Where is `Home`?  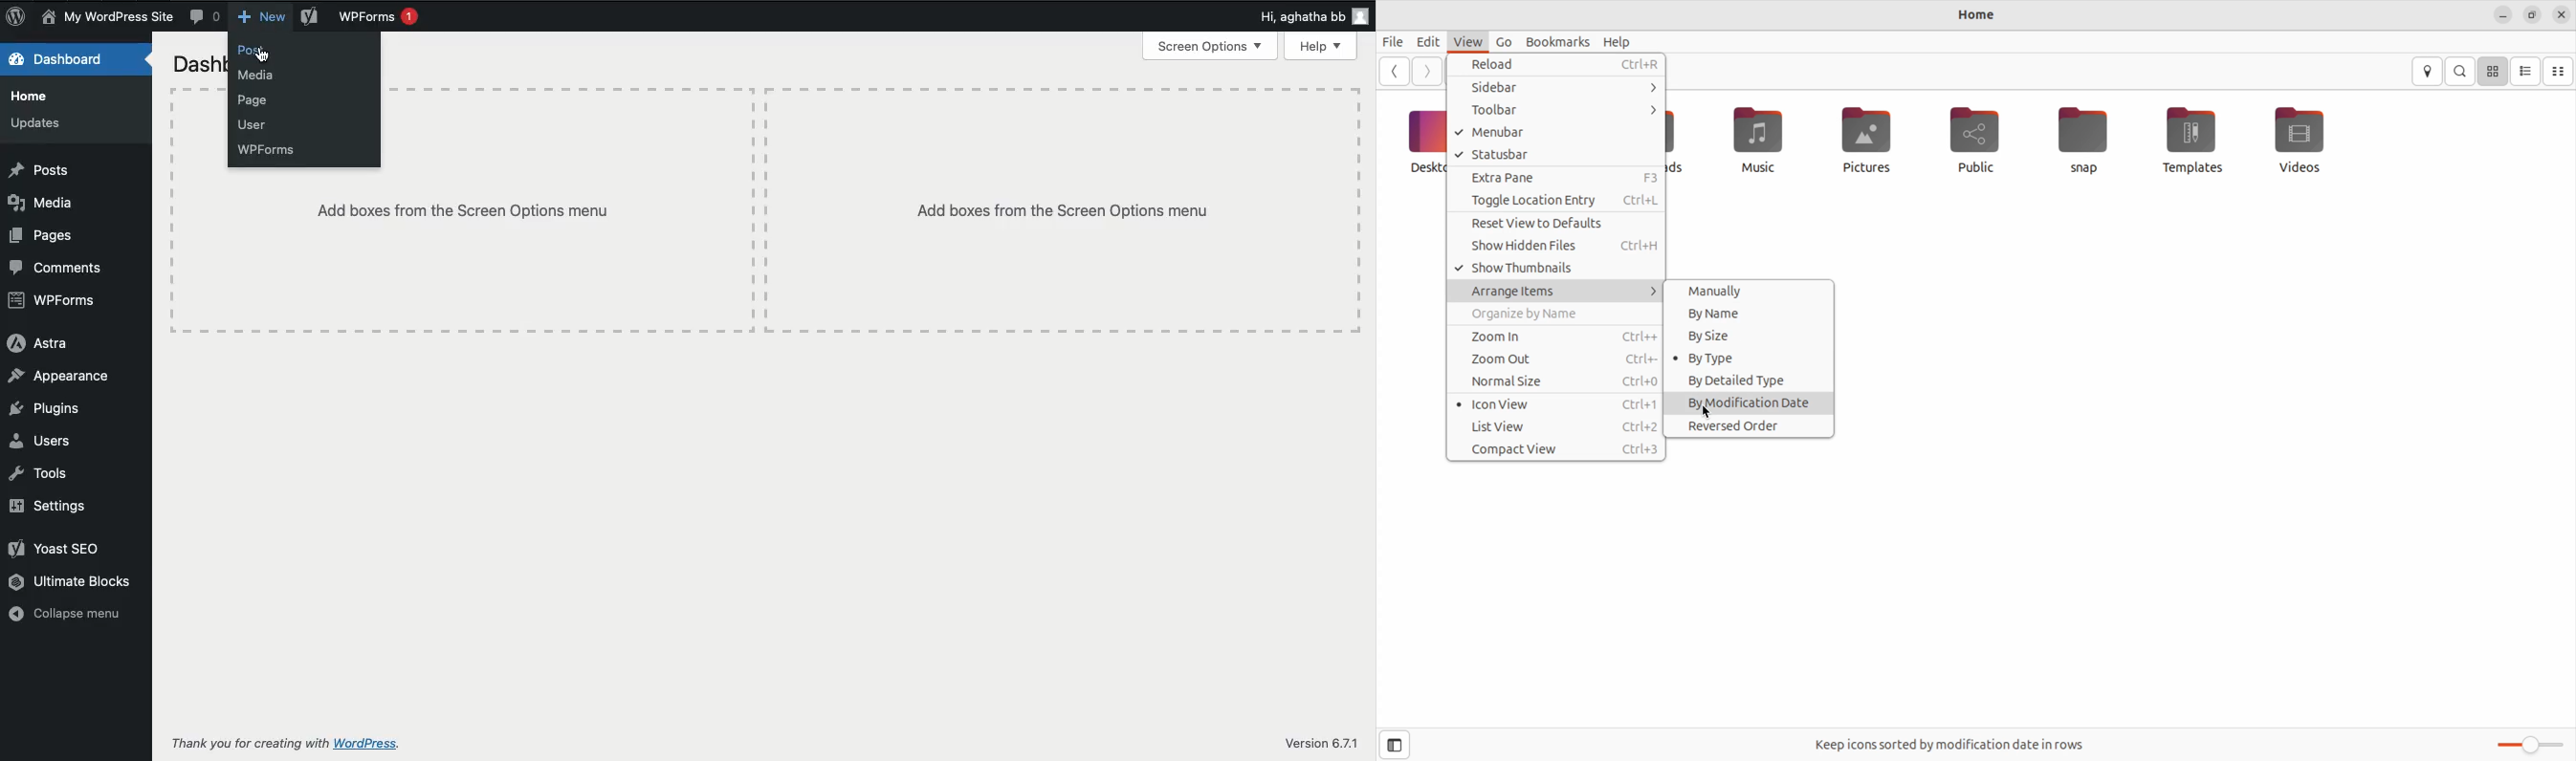
Home is located at coordinates (30, 95).